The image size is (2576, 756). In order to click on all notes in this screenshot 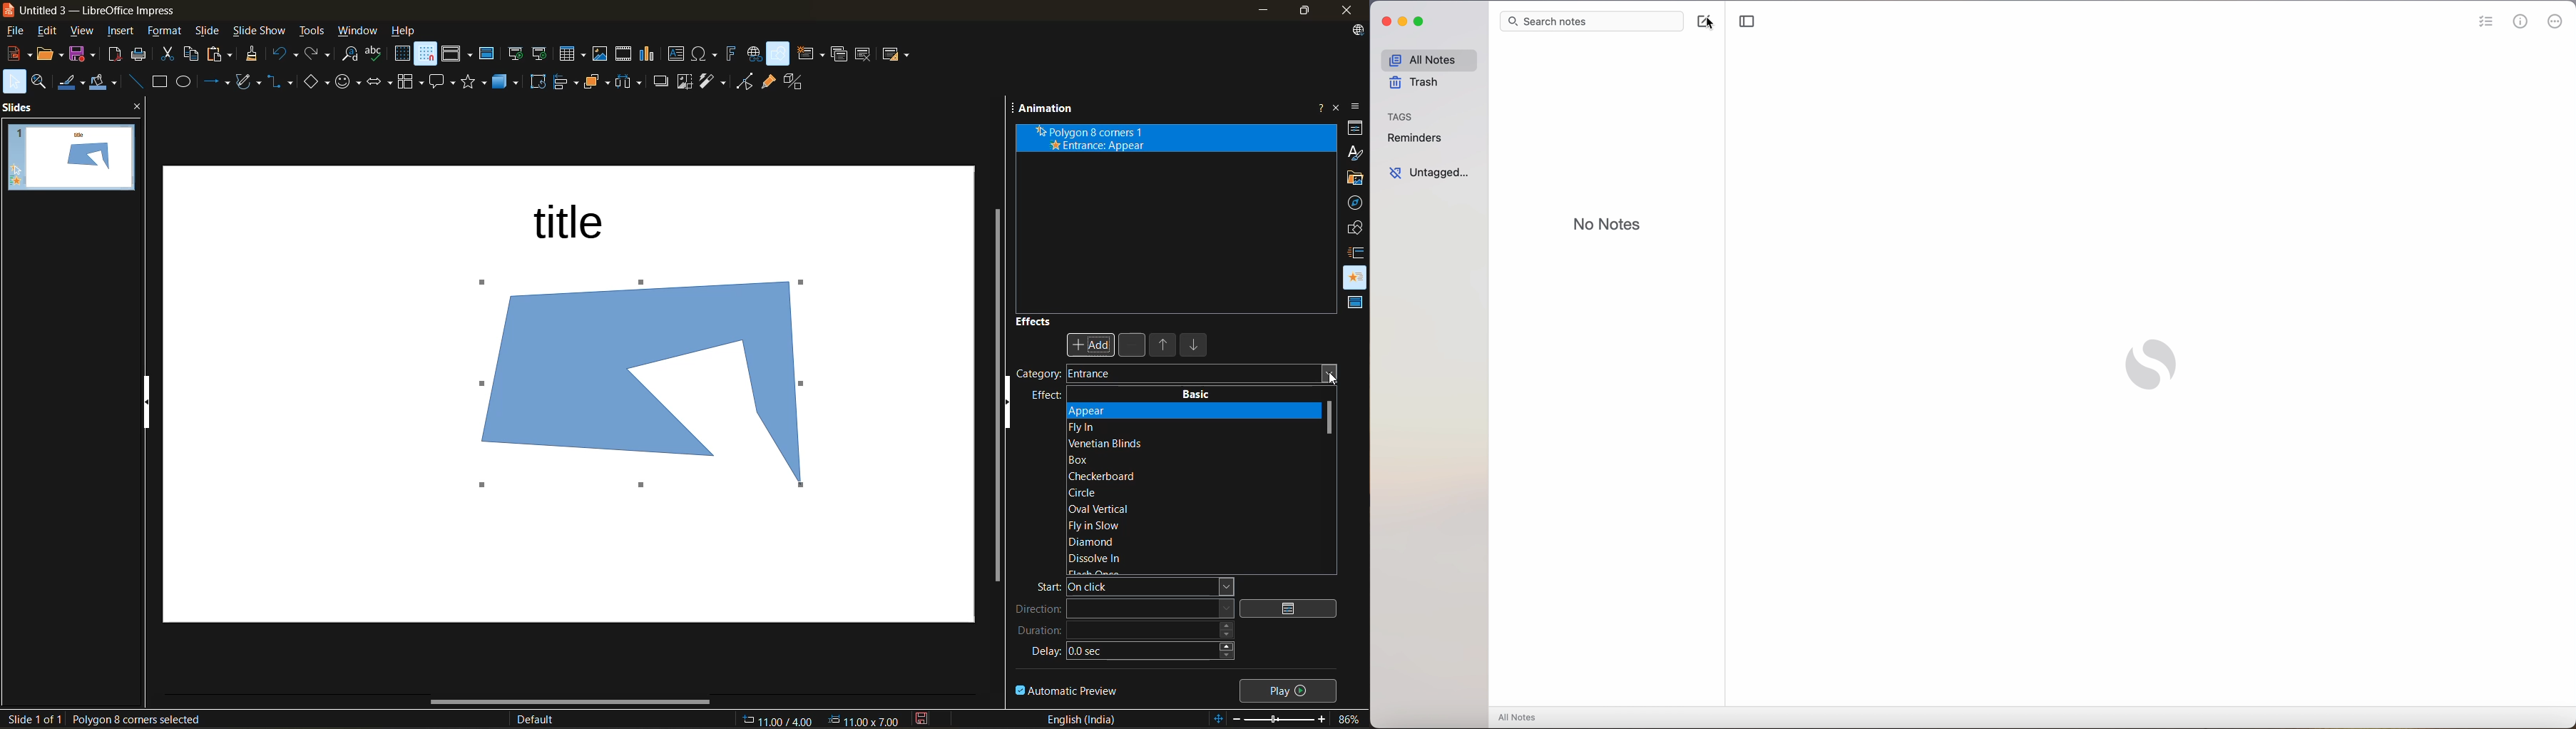, I will do `click(1428, 61)`.